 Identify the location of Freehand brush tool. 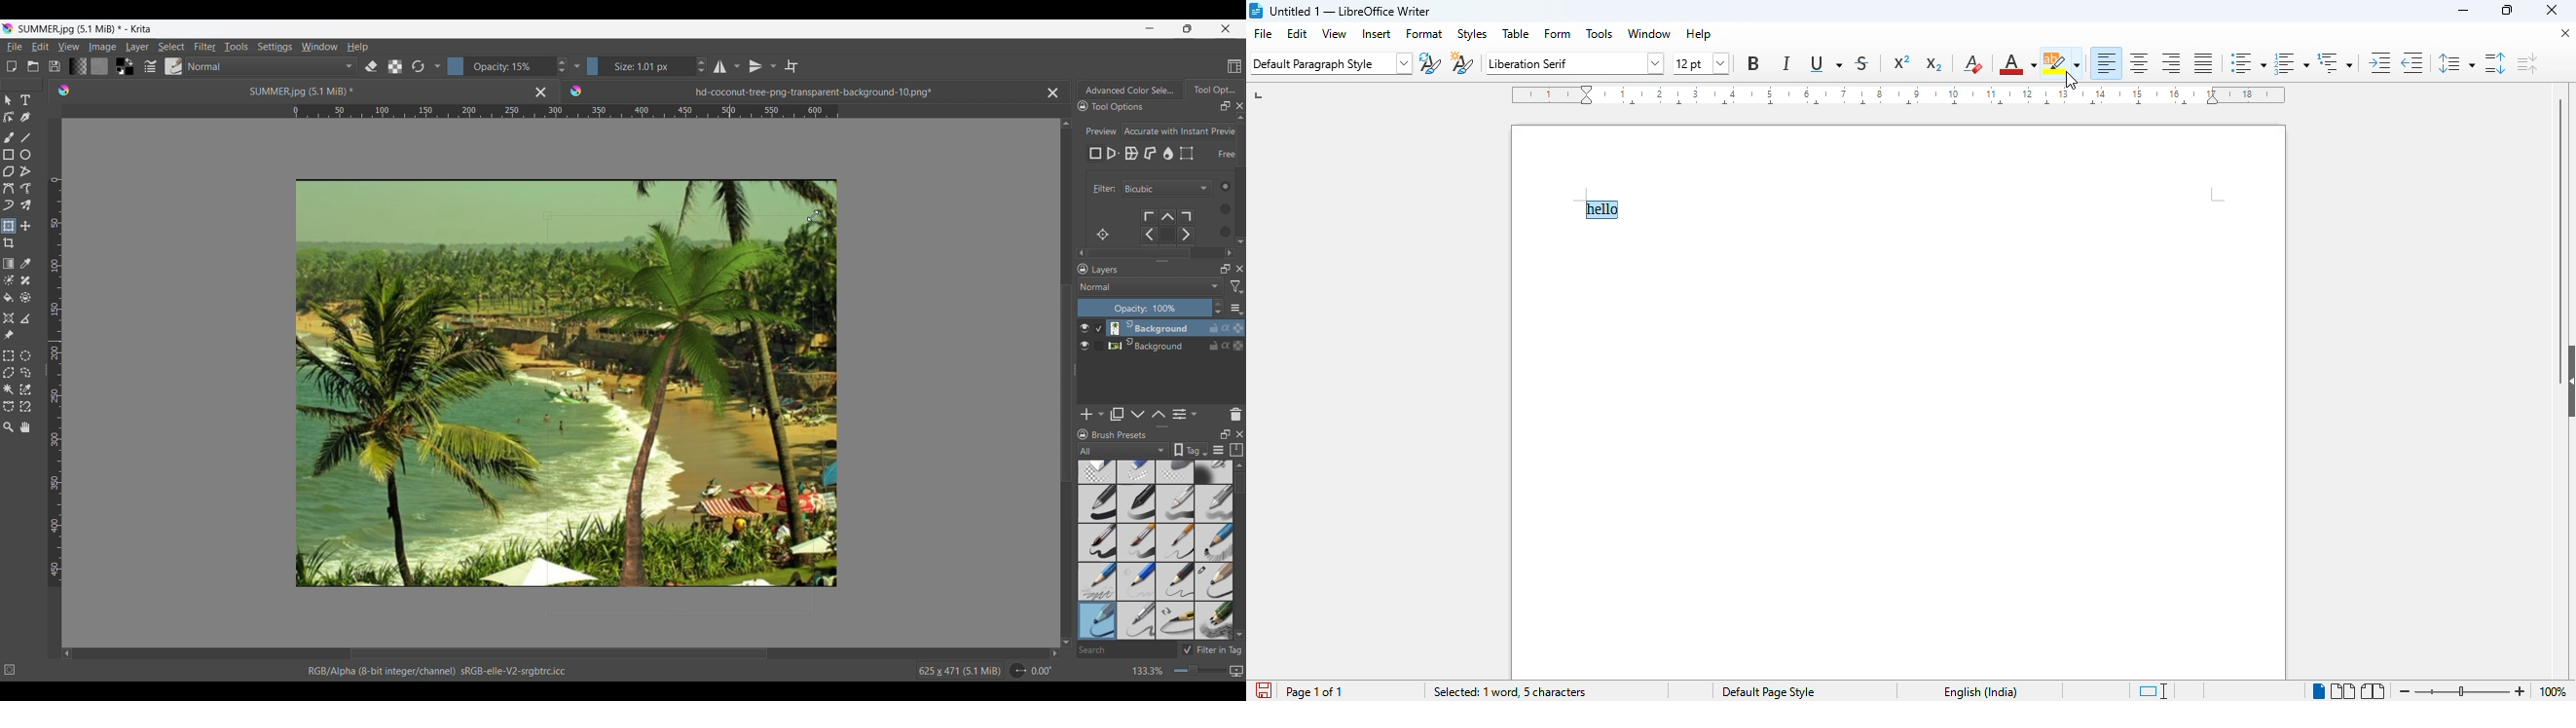
(8, 137).